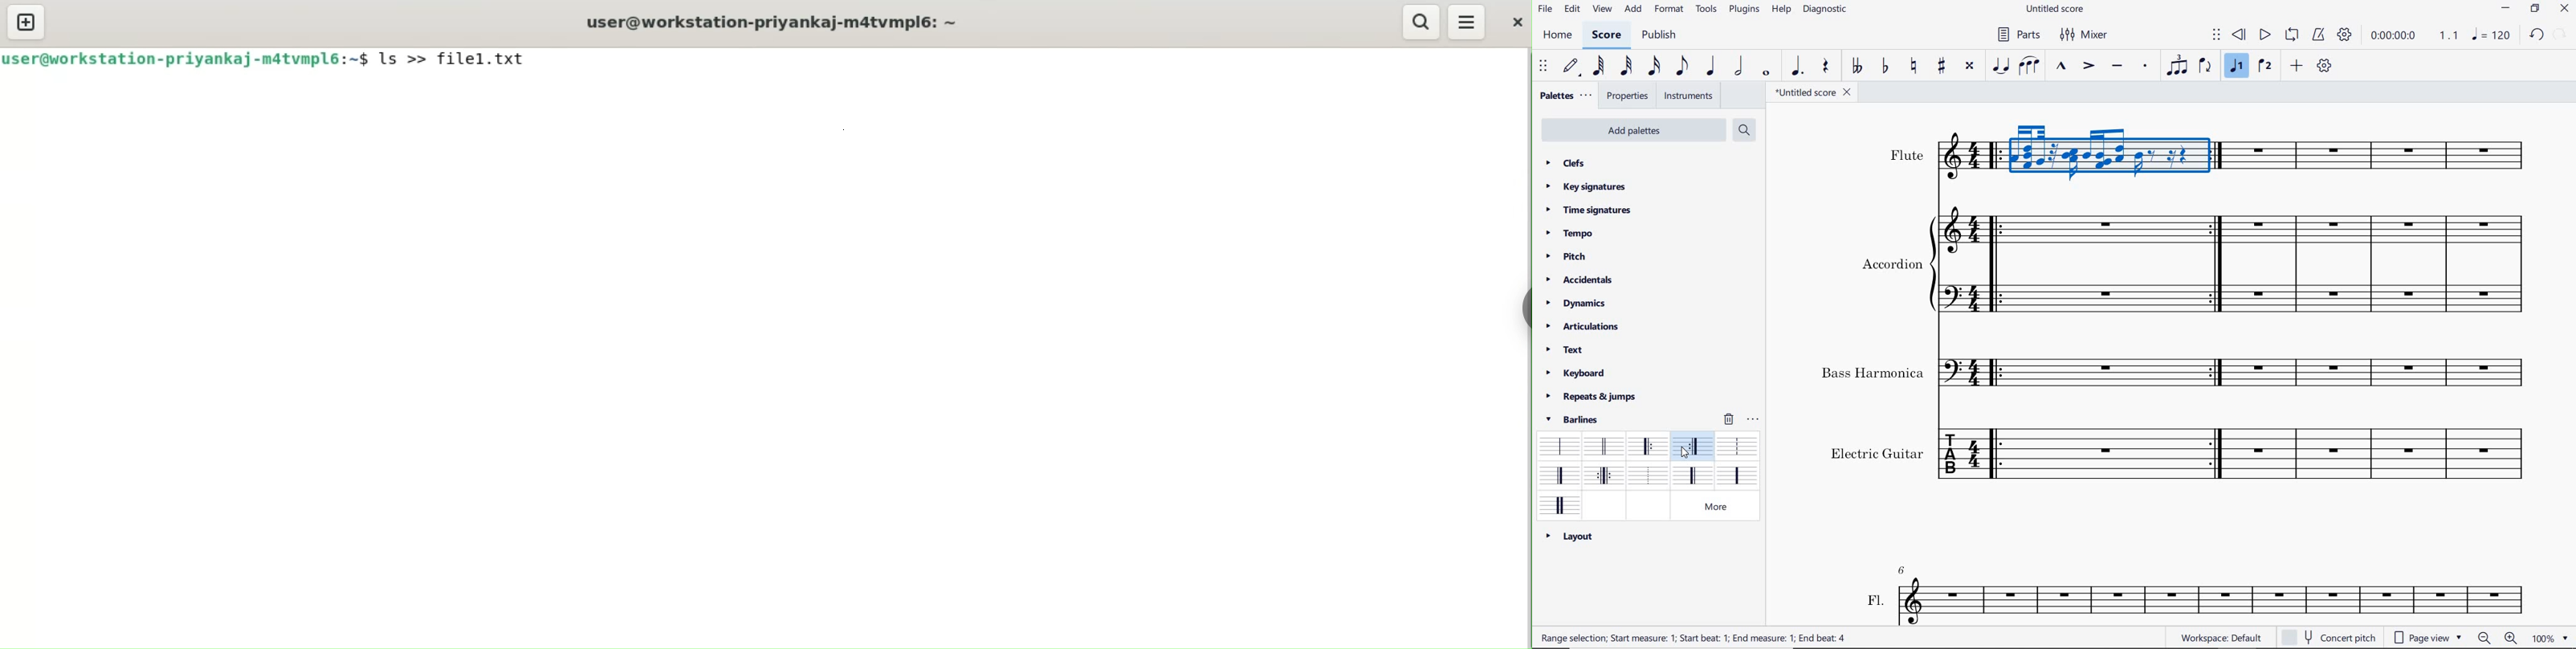 This screenshot has width=2576, height=672. I want to click on select to move, so click(2217, 35).